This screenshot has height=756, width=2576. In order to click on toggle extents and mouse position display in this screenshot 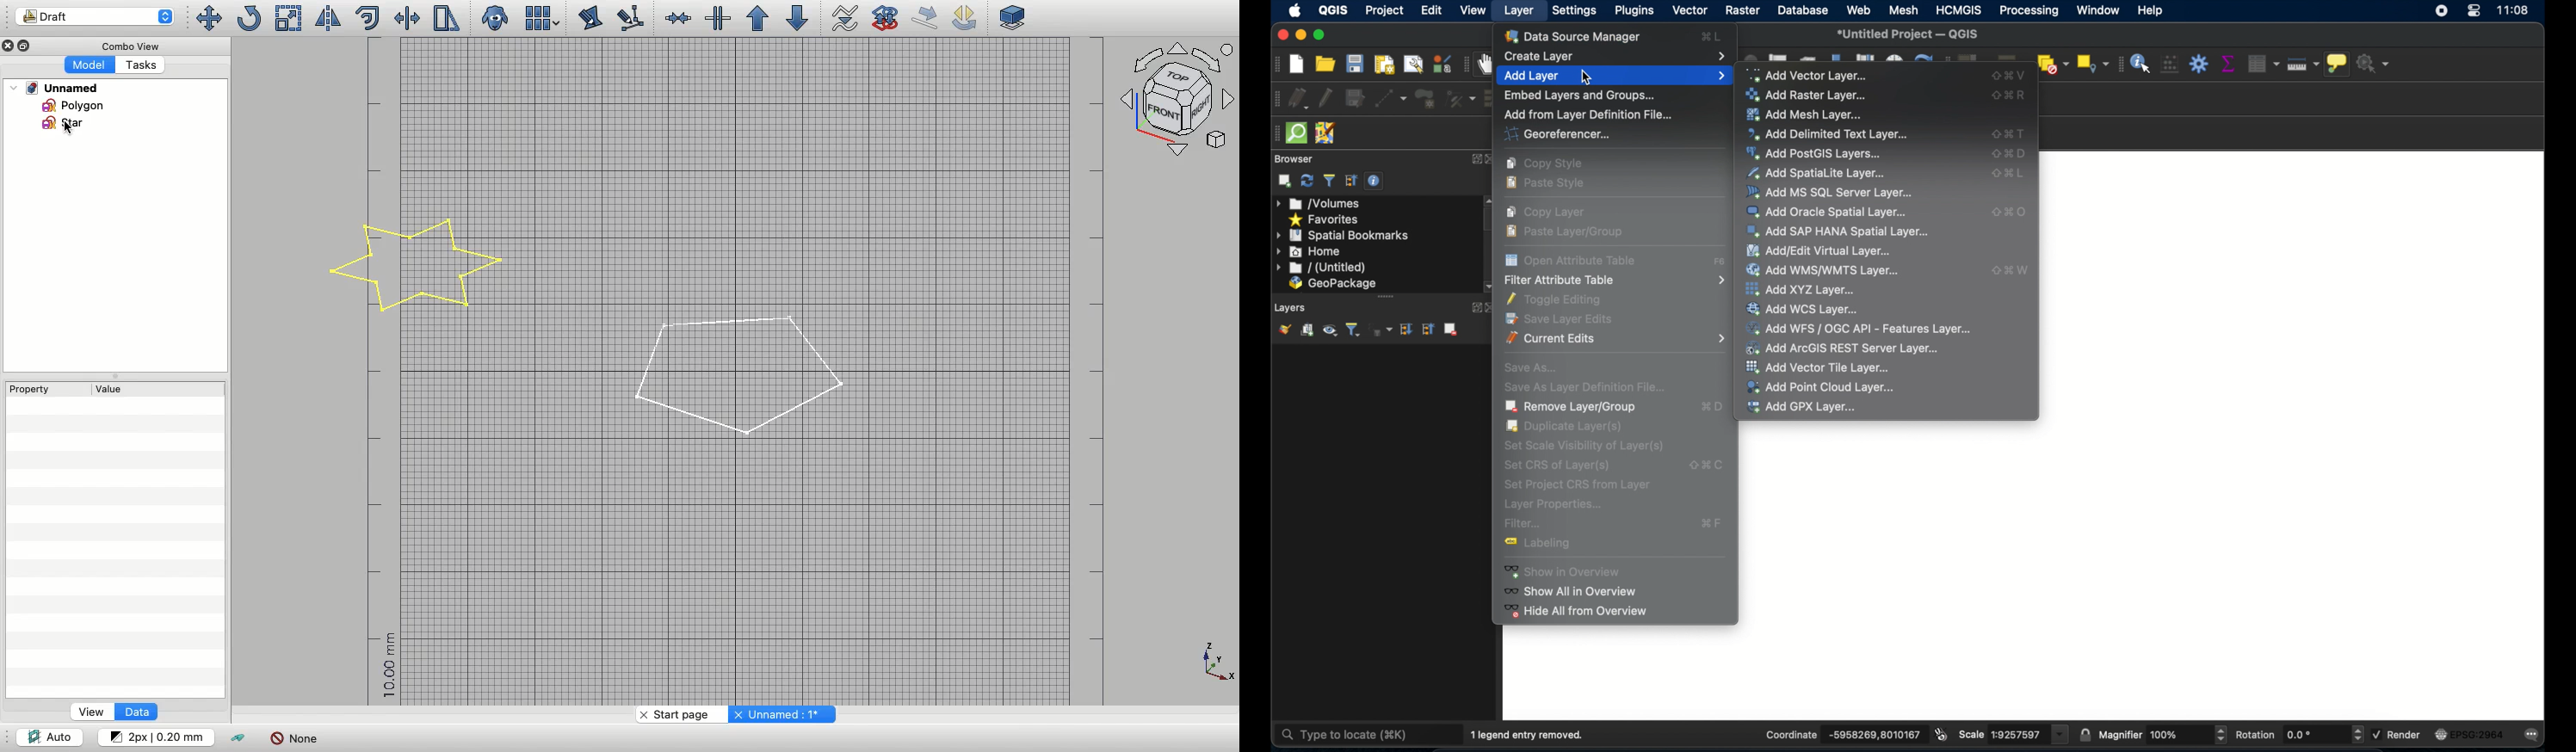, I will do `click(1943, 733)`.